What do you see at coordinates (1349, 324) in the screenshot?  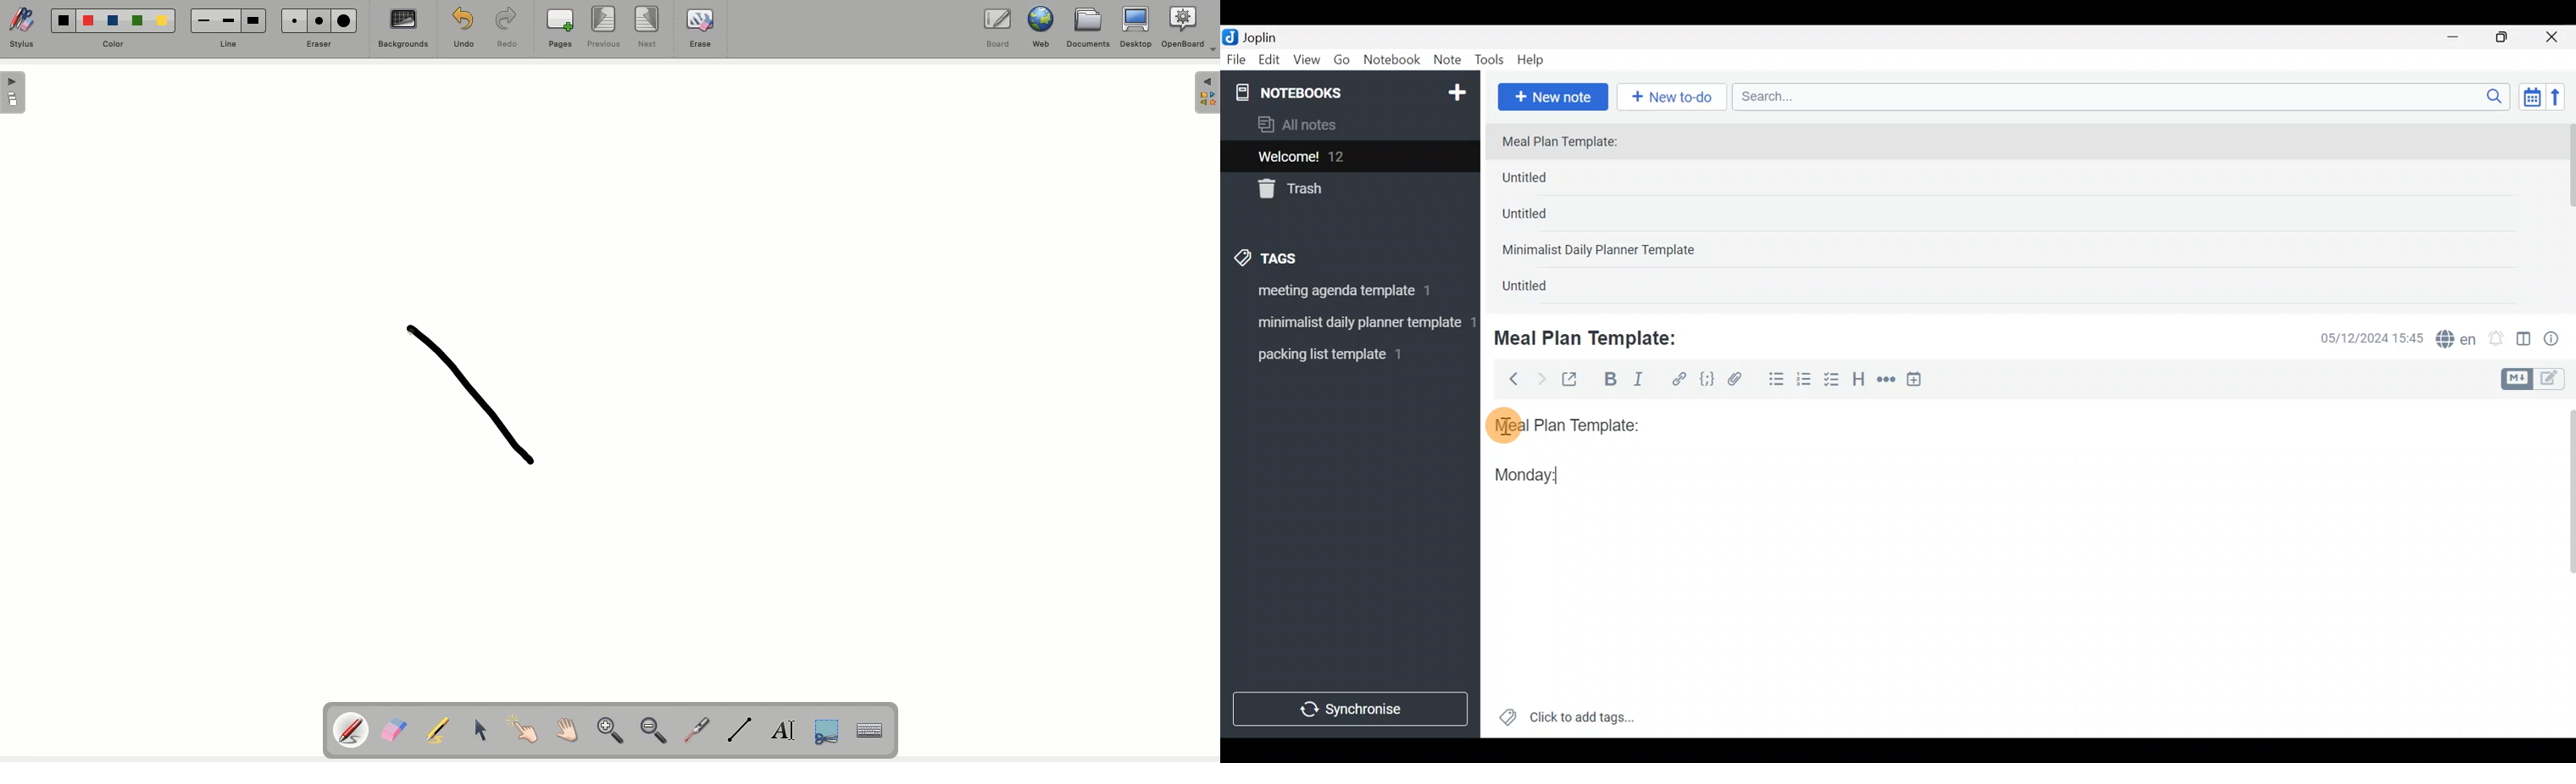 I see `Tag 2` at bounding box center [1349, 324].